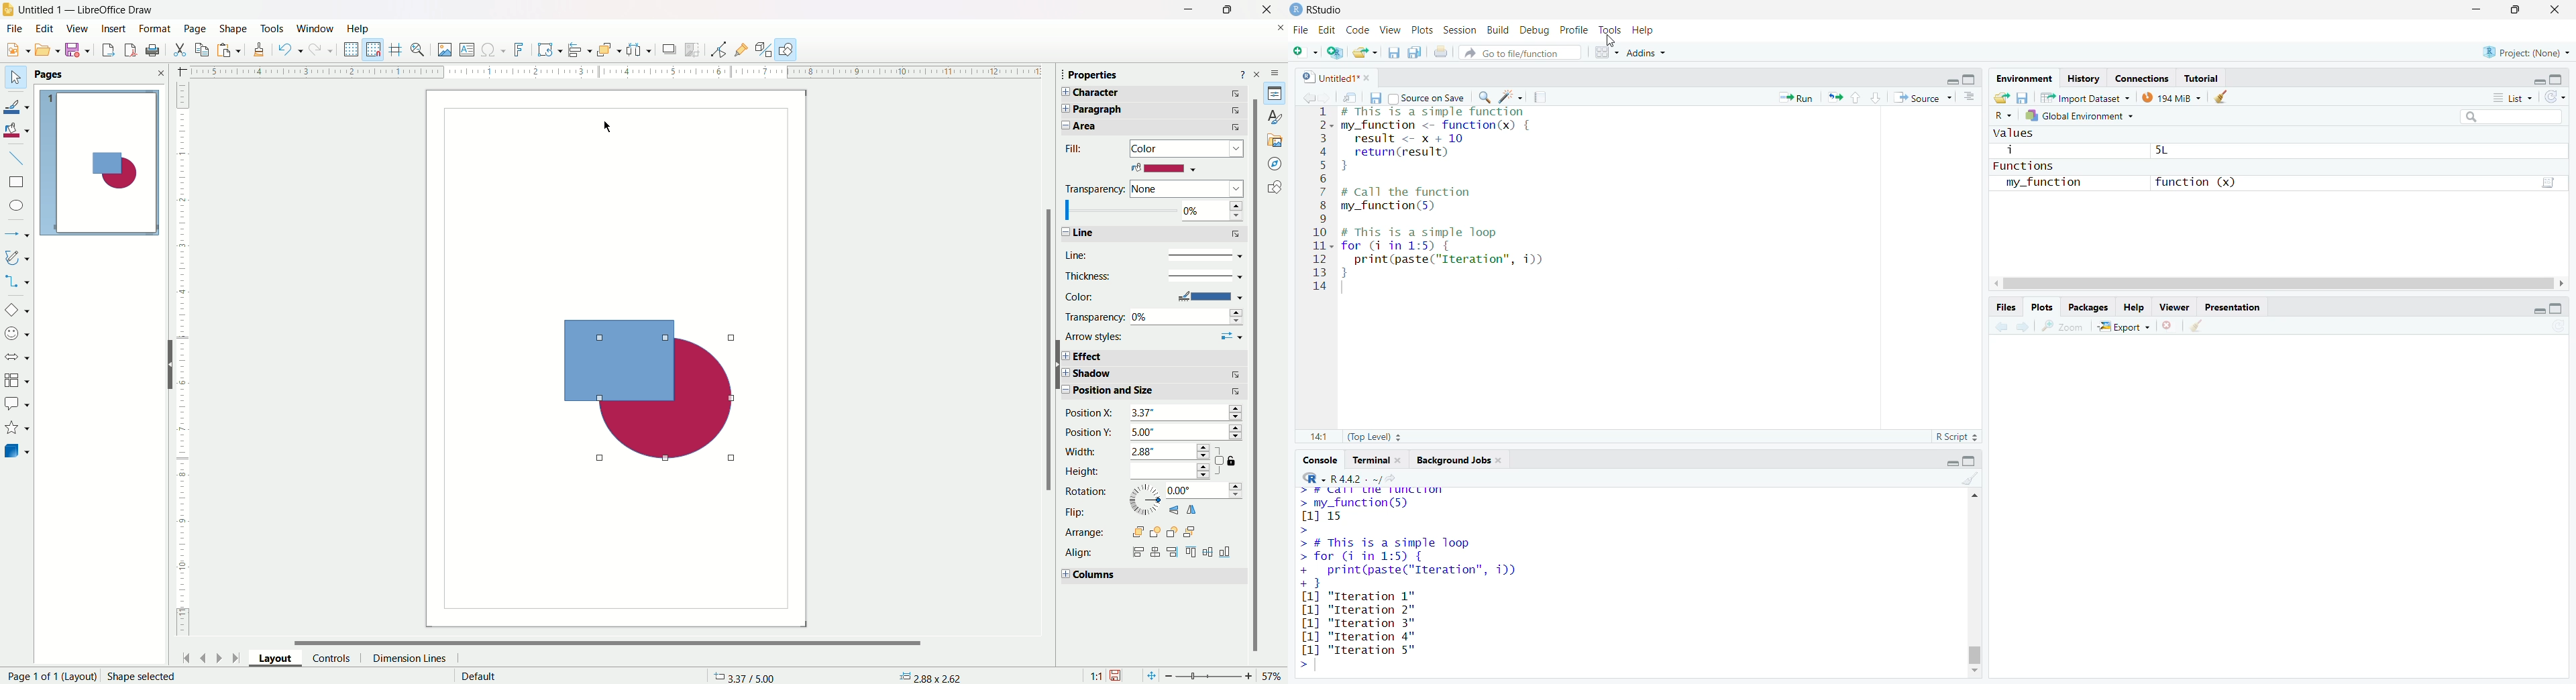  Describe the element at coordinates (205, 656) in the screenshot. I see `previous page` at that location.